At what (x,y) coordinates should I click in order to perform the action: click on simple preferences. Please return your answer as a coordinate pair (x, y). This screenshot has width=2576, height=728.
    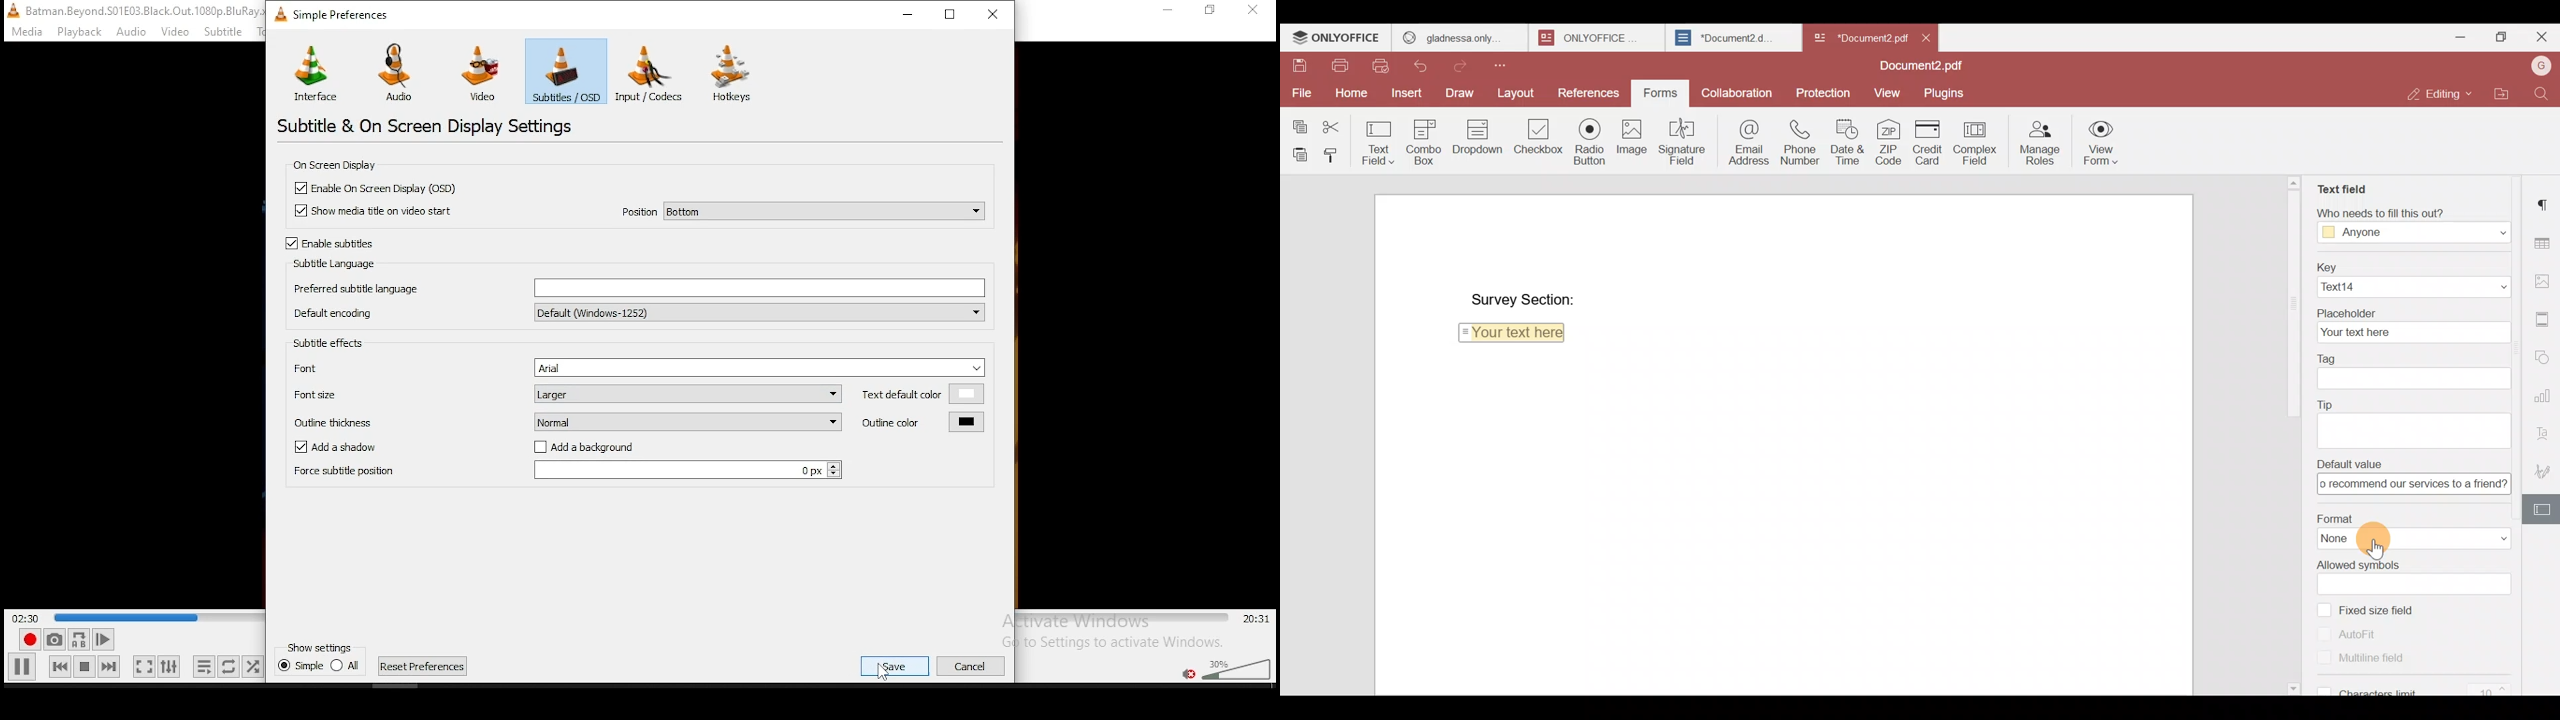
    Looking at the image, I should click on (336, 18).